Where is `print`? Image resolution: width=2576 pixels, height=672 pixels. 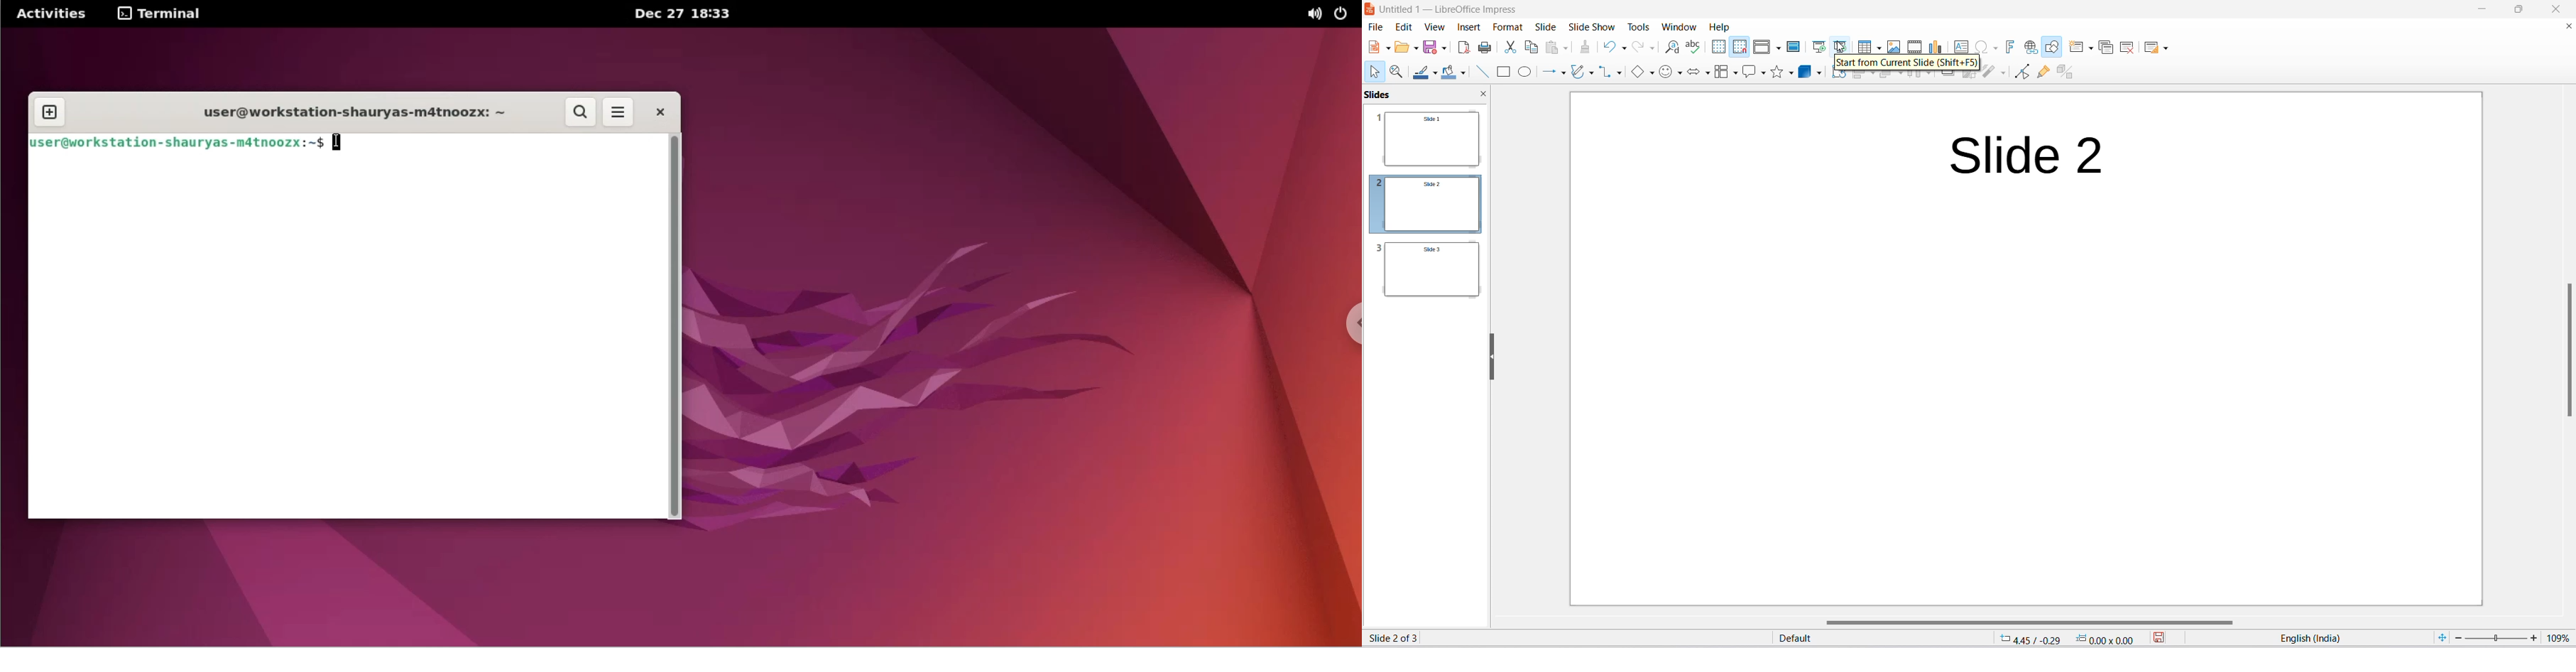 print is located at coordinates (1486, 48).